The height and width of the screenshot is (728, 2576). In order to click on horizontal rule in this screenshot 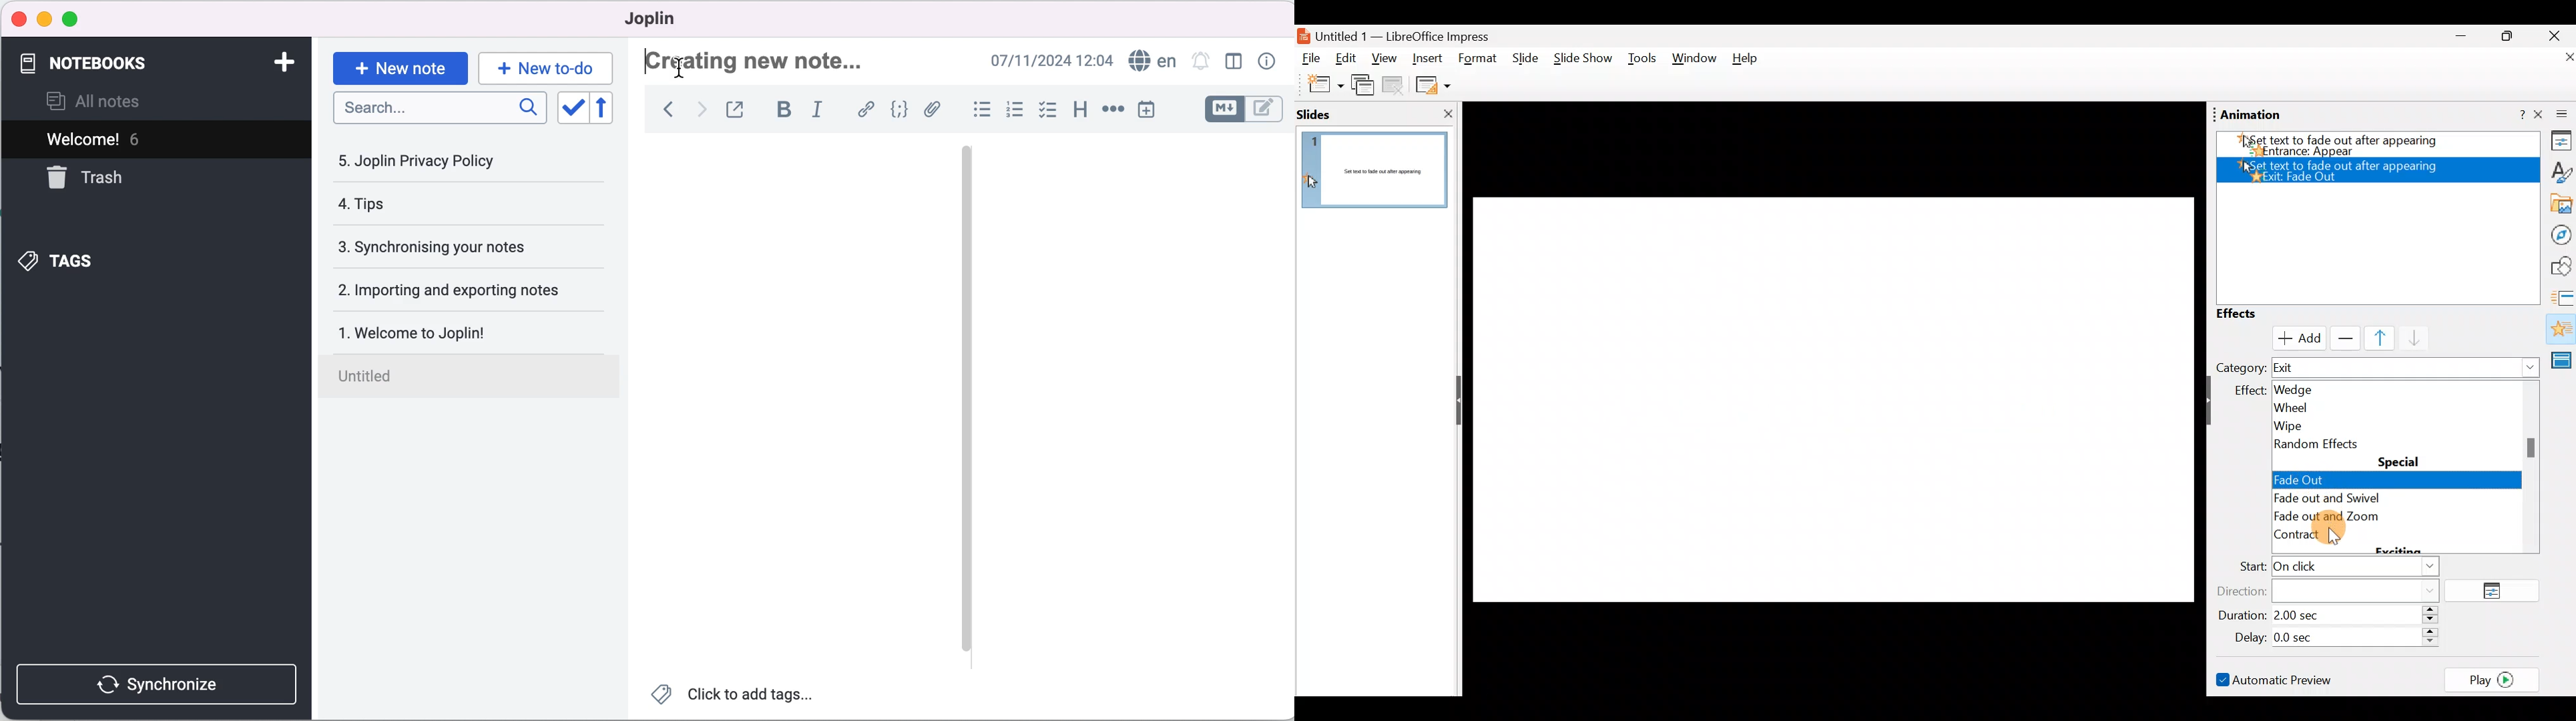, I will do `click(1113, 111)`.